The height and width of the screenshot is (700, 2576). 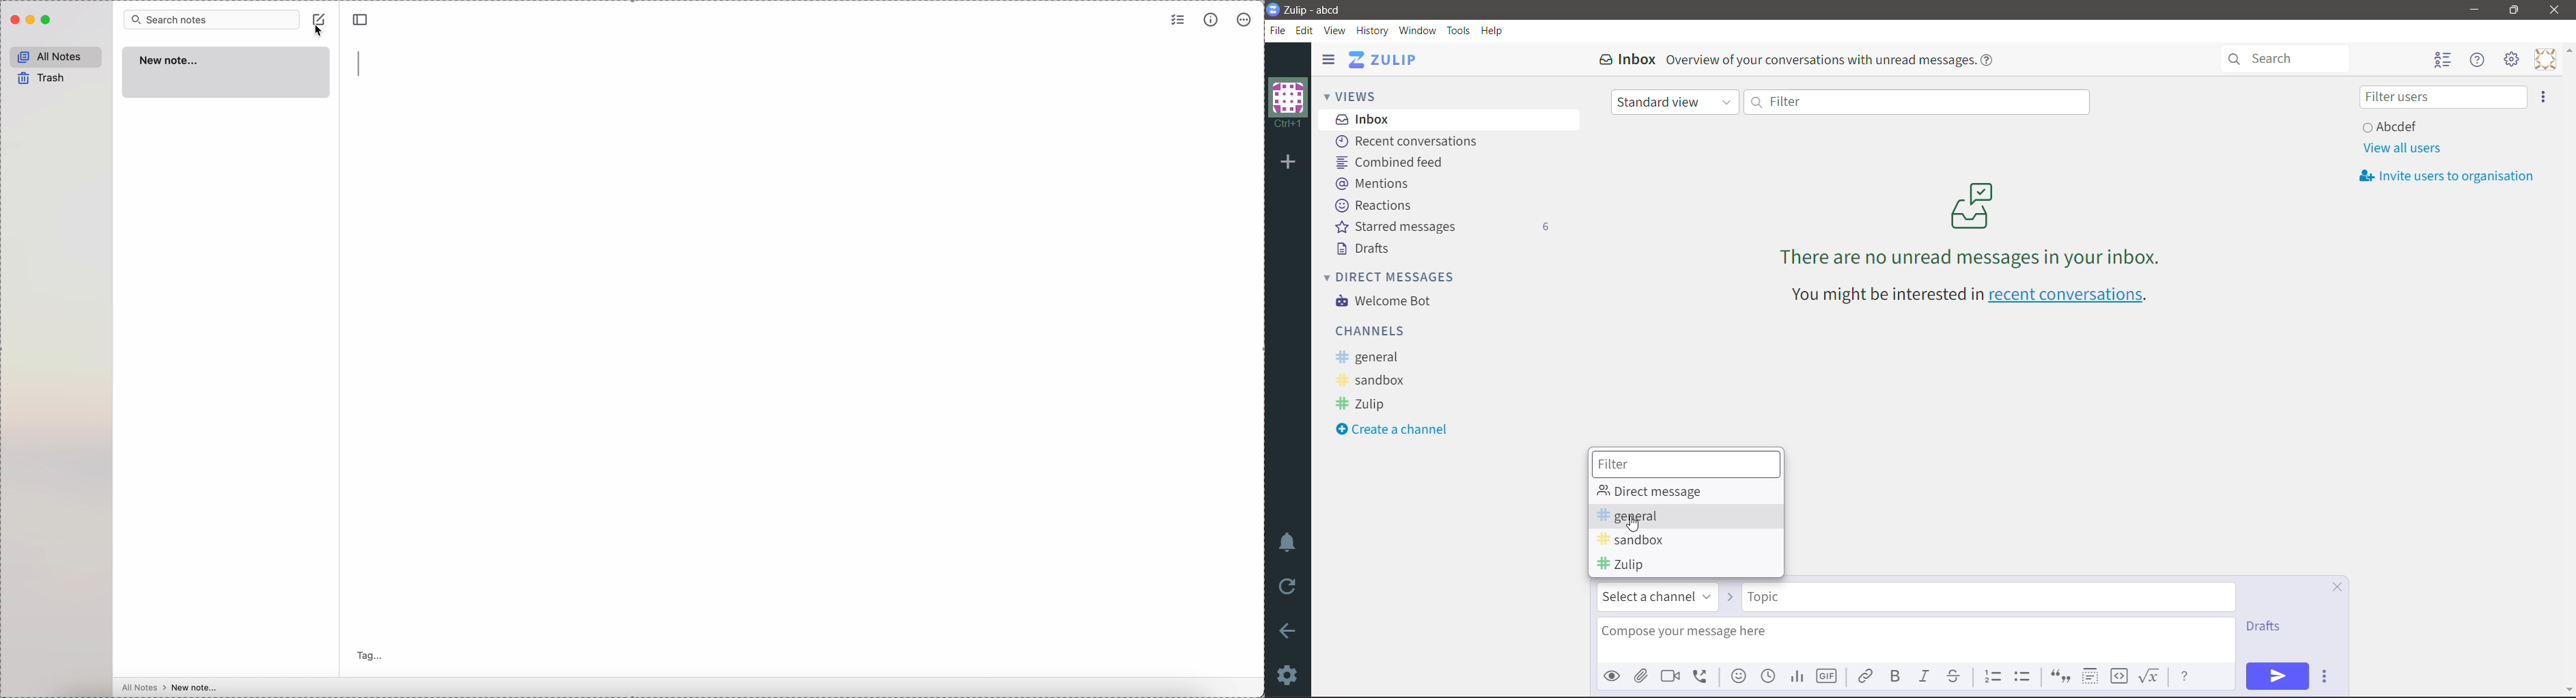 What do you see at coordinates (2268, 626) in the screenshot?
I see `Drafts` at bounding box center [2268, 626].